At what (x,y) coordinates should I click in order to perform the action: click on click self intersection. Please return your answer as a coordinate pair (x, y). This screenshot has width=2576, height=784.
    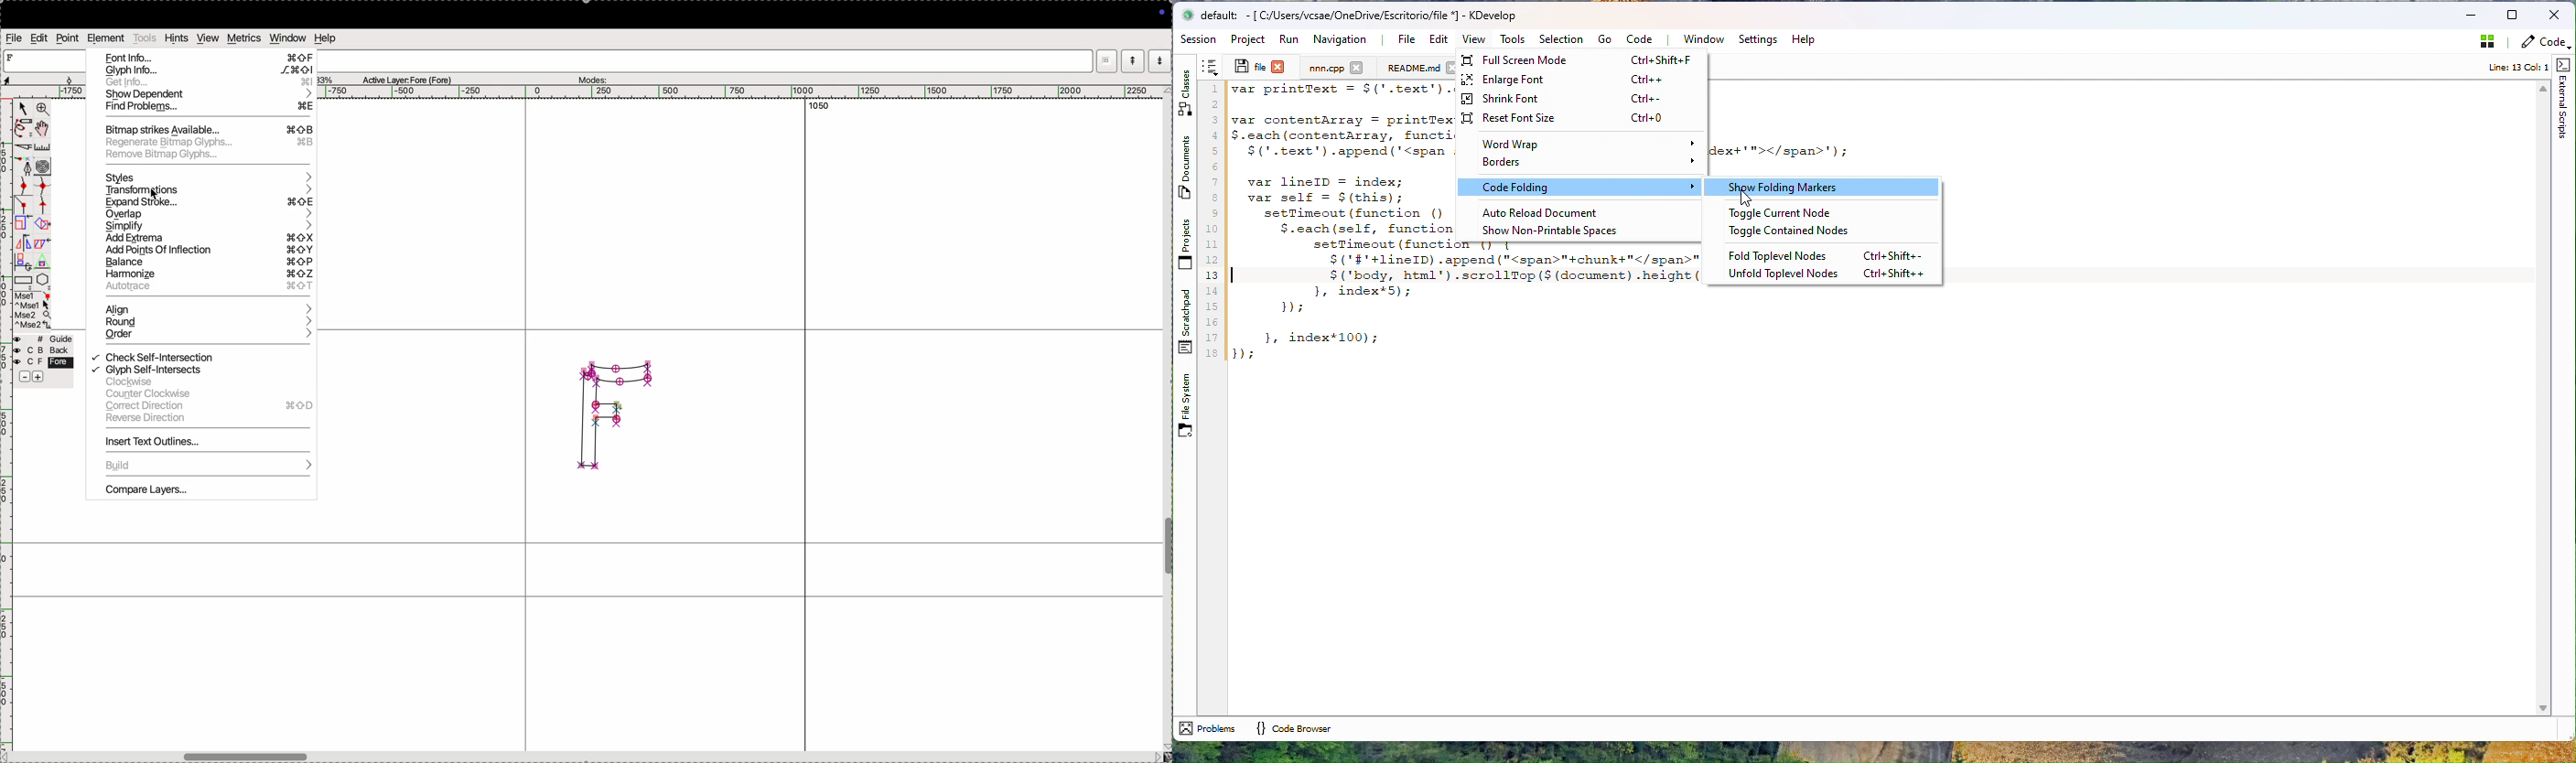
    Looking at the image, I should click on (201, 356).